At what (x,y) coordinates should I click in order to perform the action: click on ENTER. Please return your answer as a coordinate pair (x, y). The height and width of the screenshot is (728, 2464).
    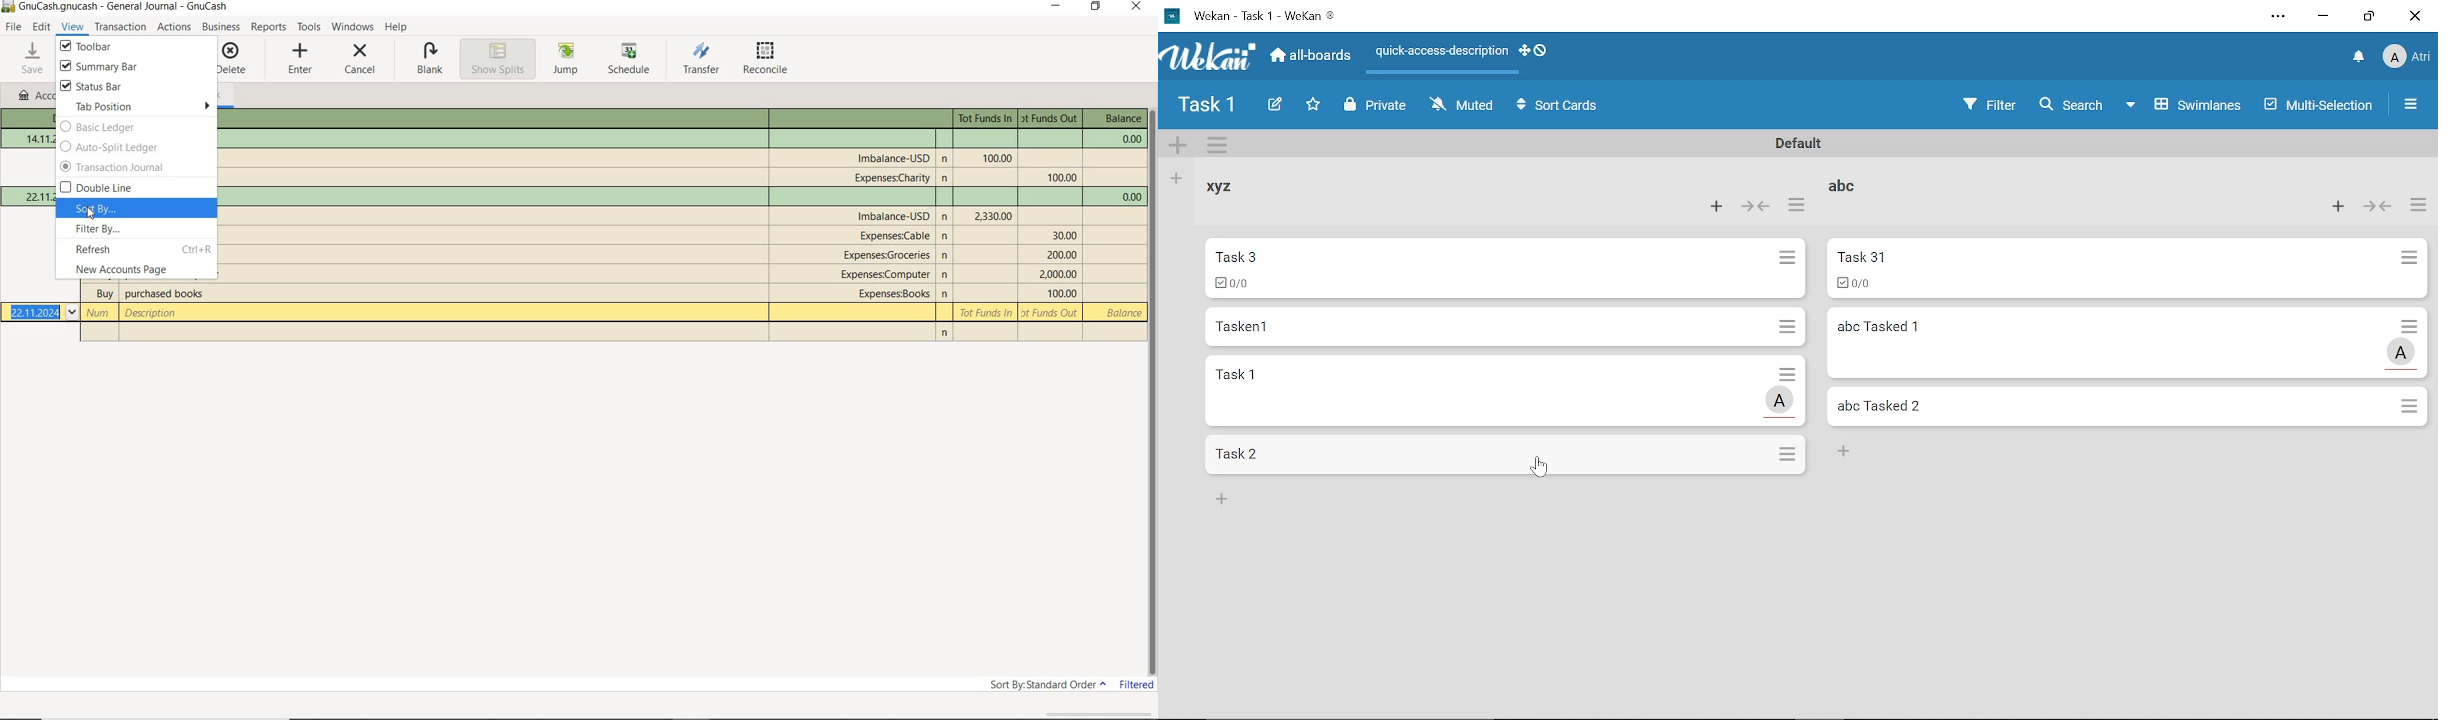
    Looking at the image, I should click on (301, 60).